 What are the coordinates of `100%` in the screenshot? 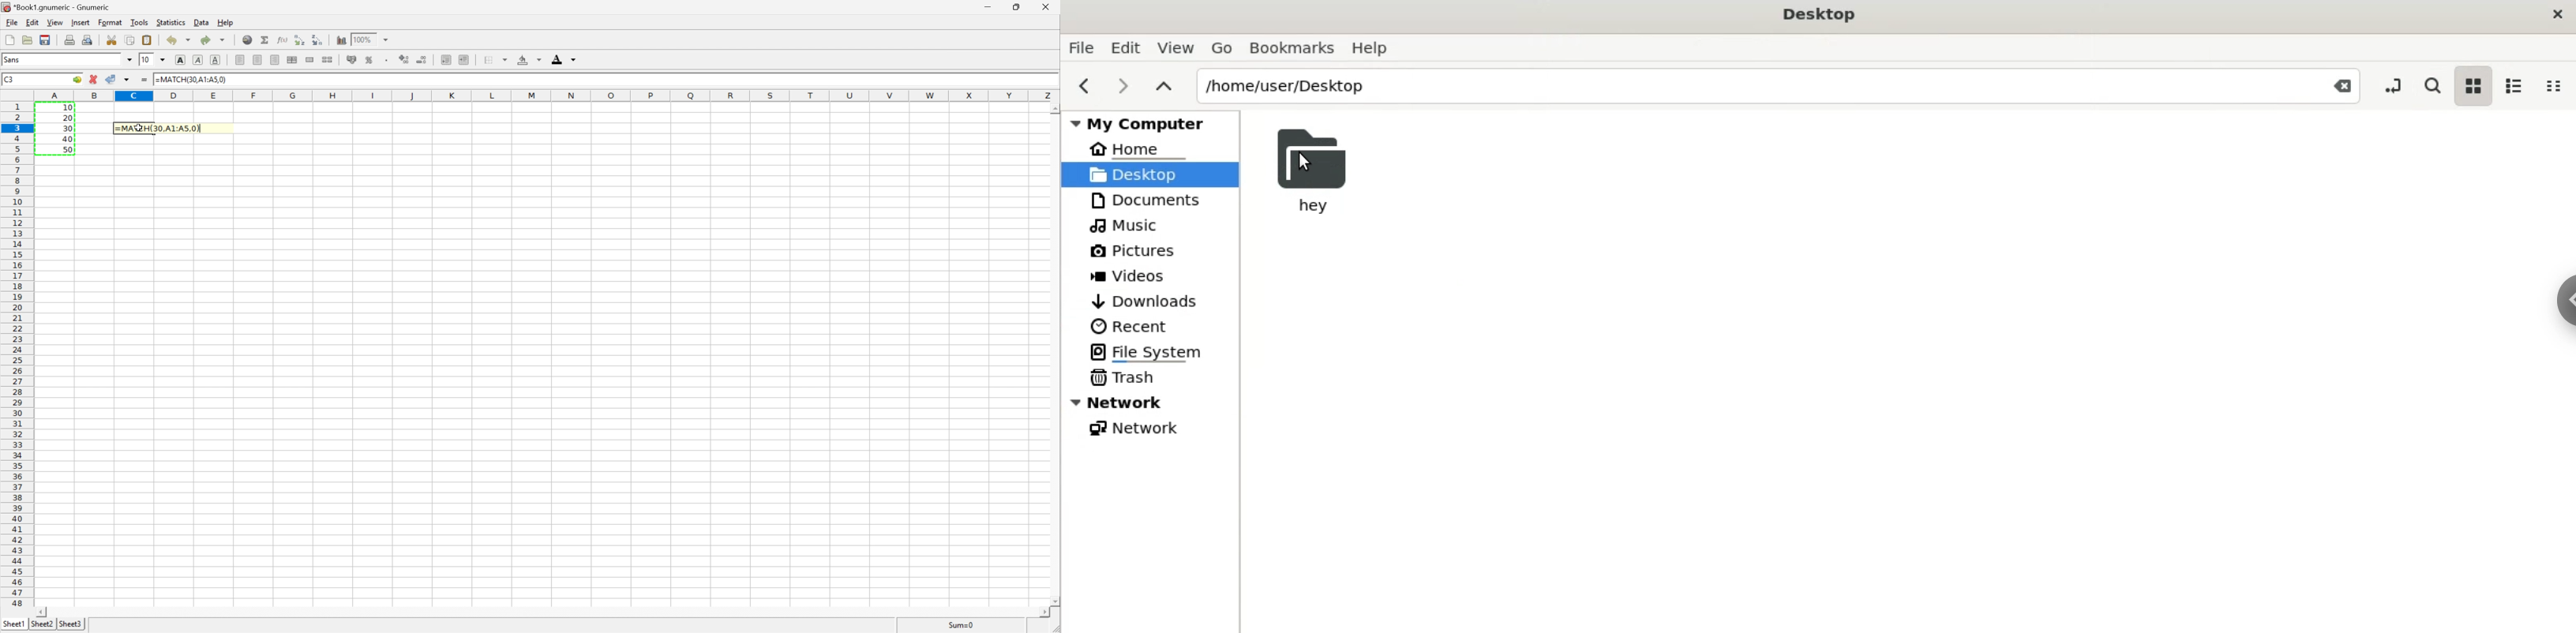 It's located at (363, 39).